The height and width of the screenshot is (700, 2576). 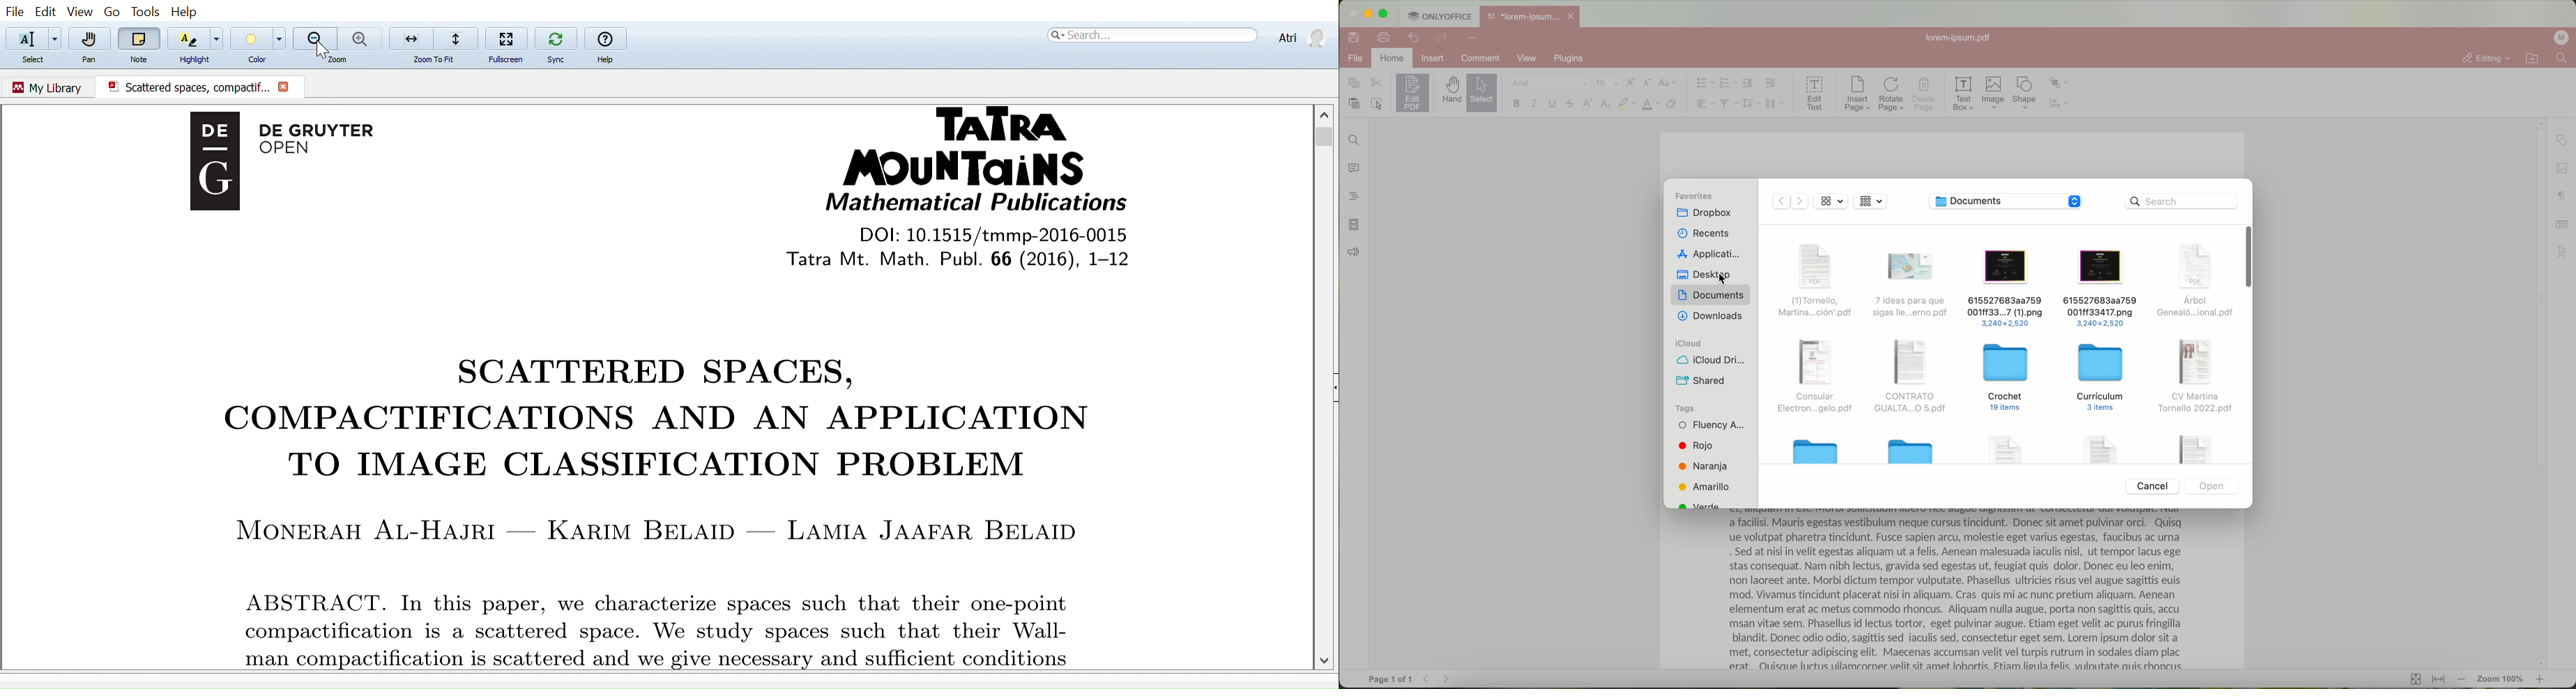 I want to click on Fluency A..., so click(x=1712, y=426).